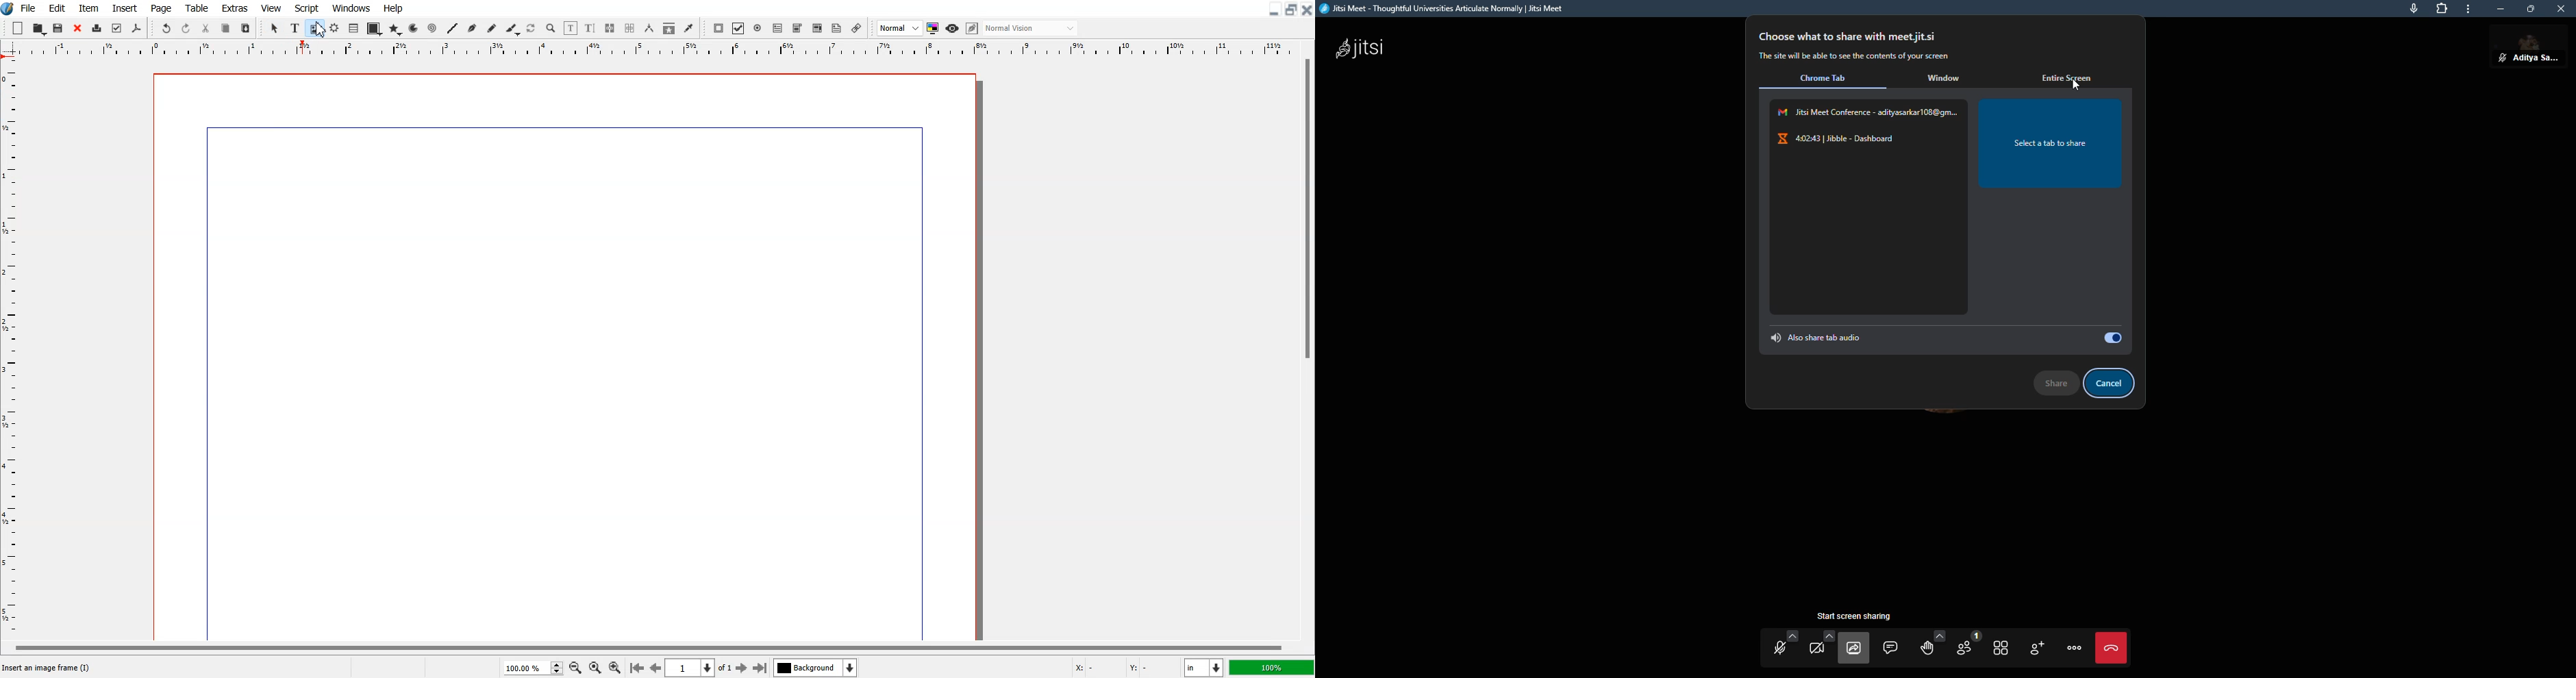  What do you see at coordinates (2408, 11) in the screenshot?
I see `microphone` at bounding box center [2408, 11].